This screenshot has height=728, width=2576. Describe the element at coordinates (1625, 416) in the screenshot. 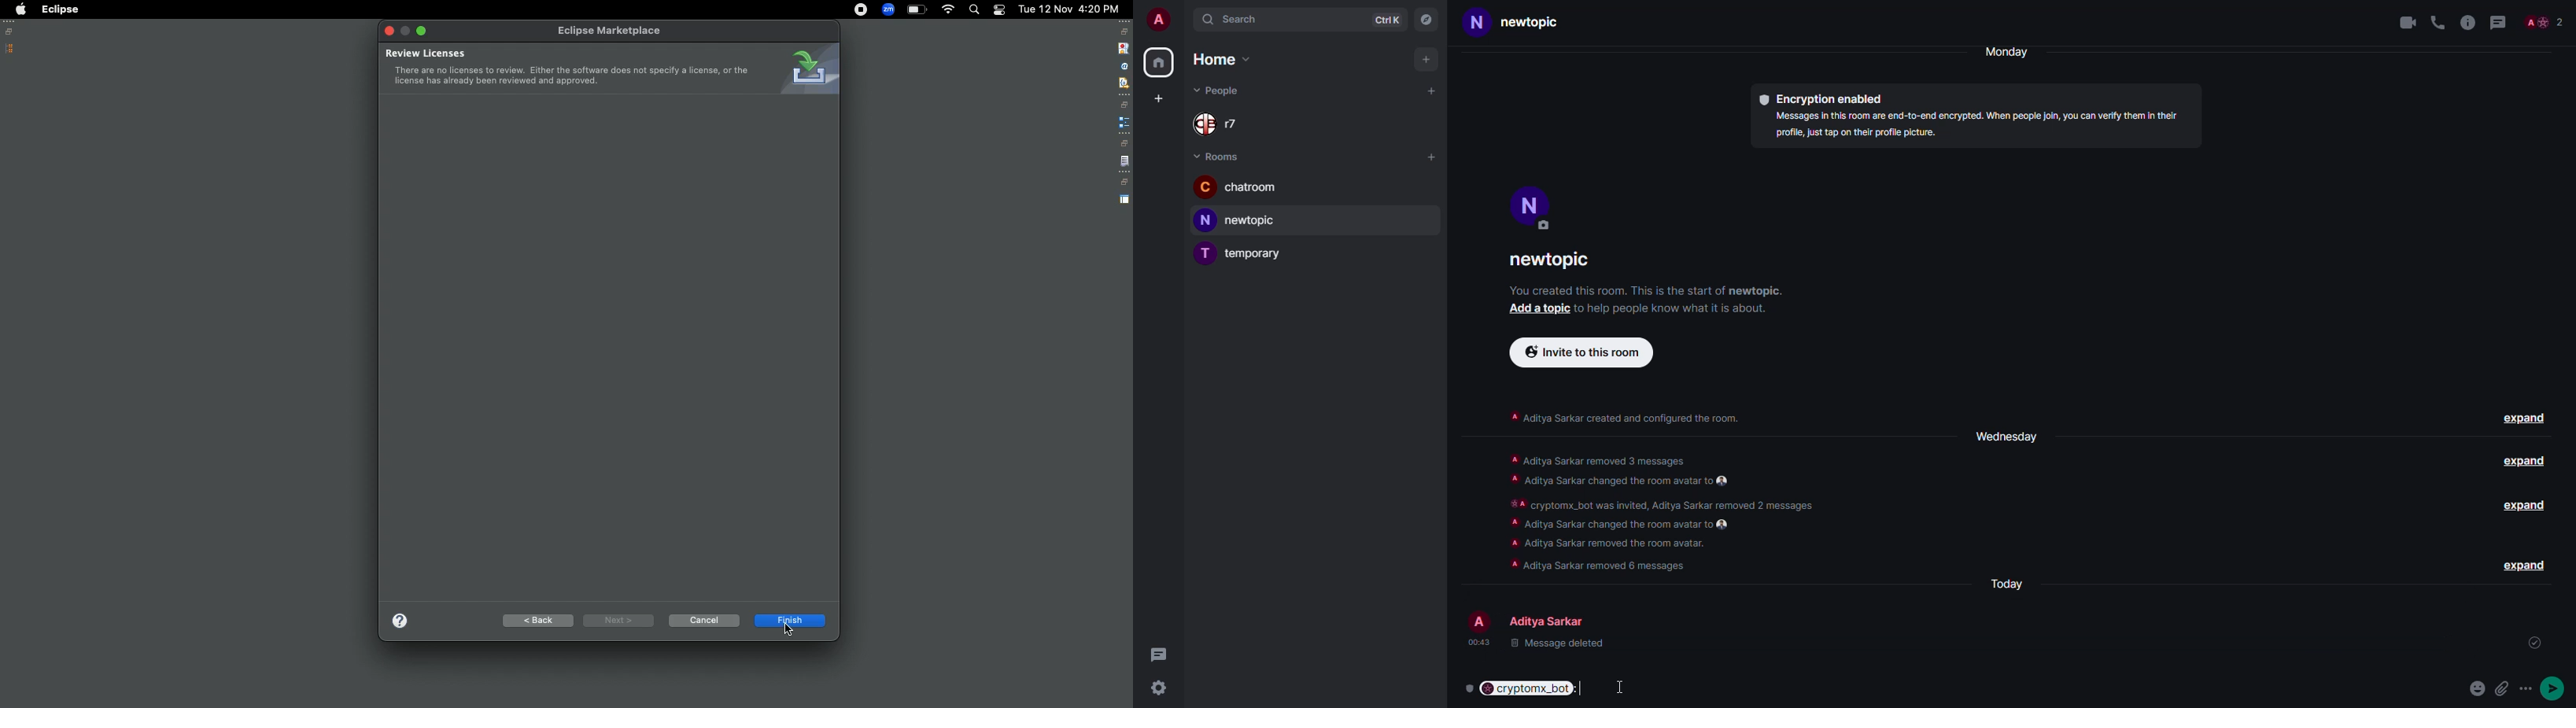

I see `info` at that location.